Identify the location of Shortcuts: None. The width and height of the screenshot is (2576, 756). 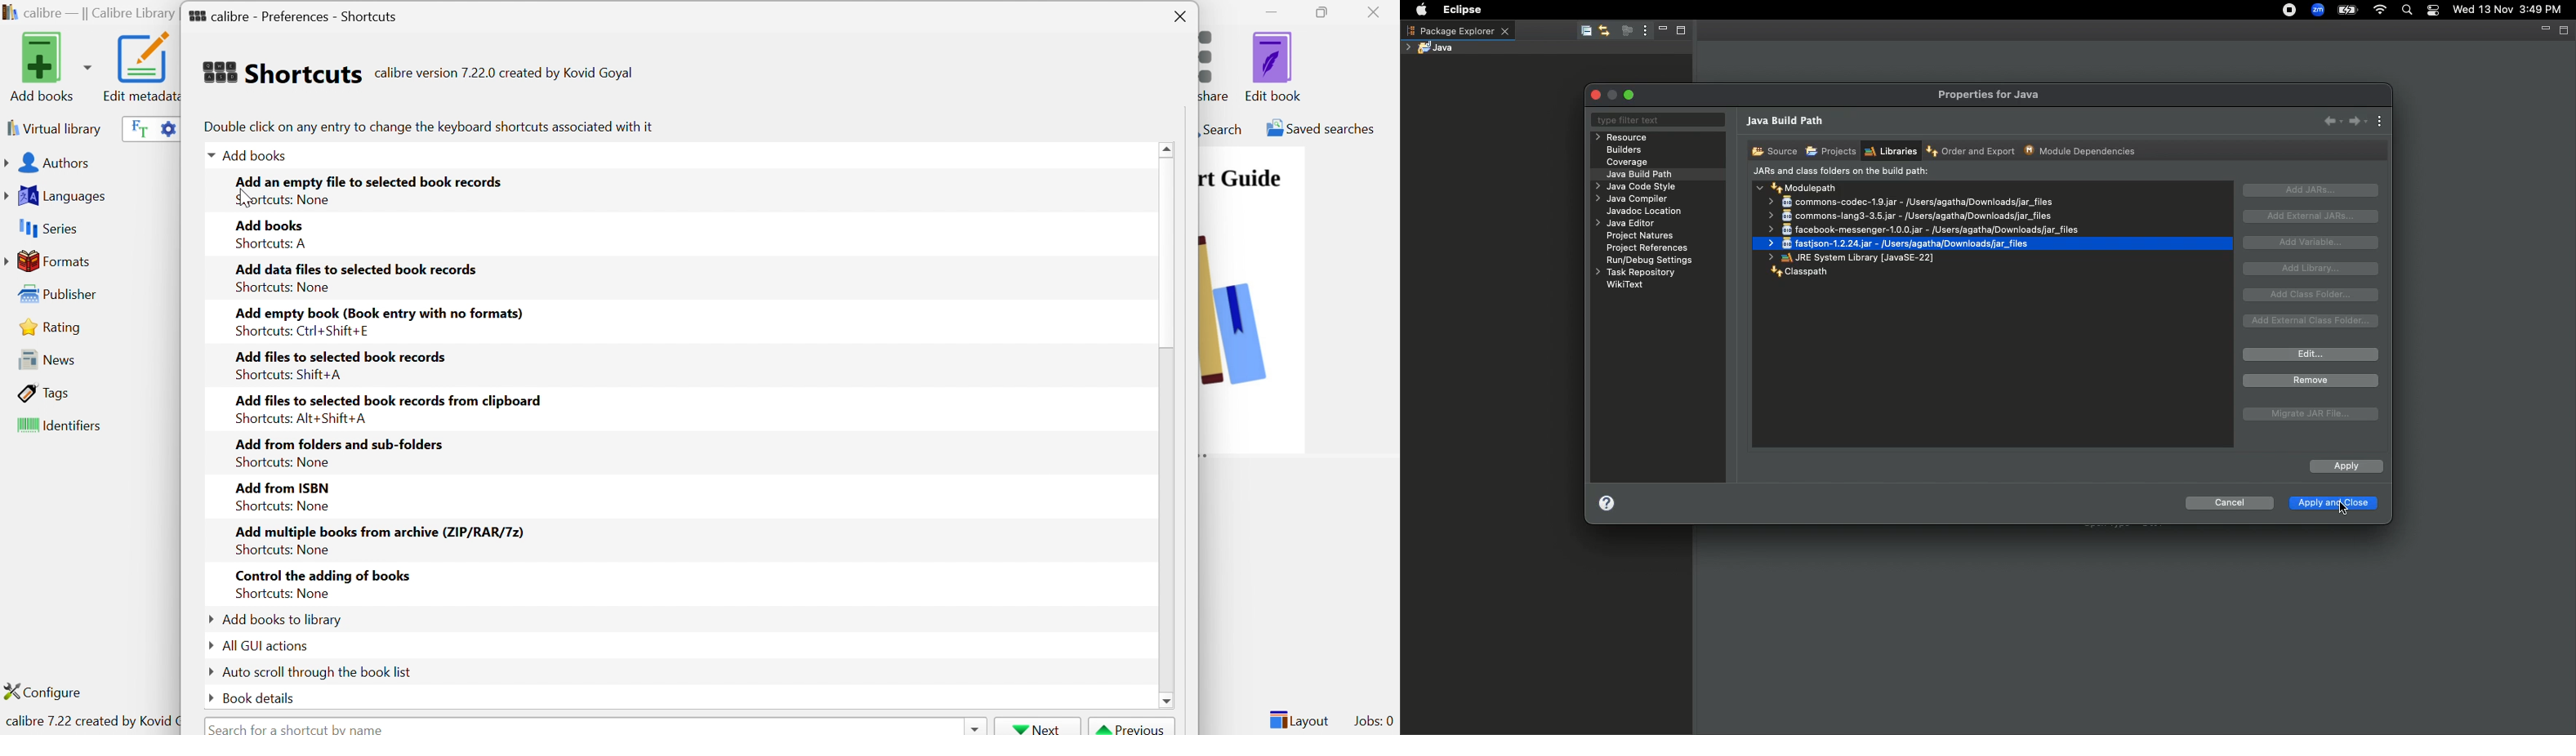
(283, 286).